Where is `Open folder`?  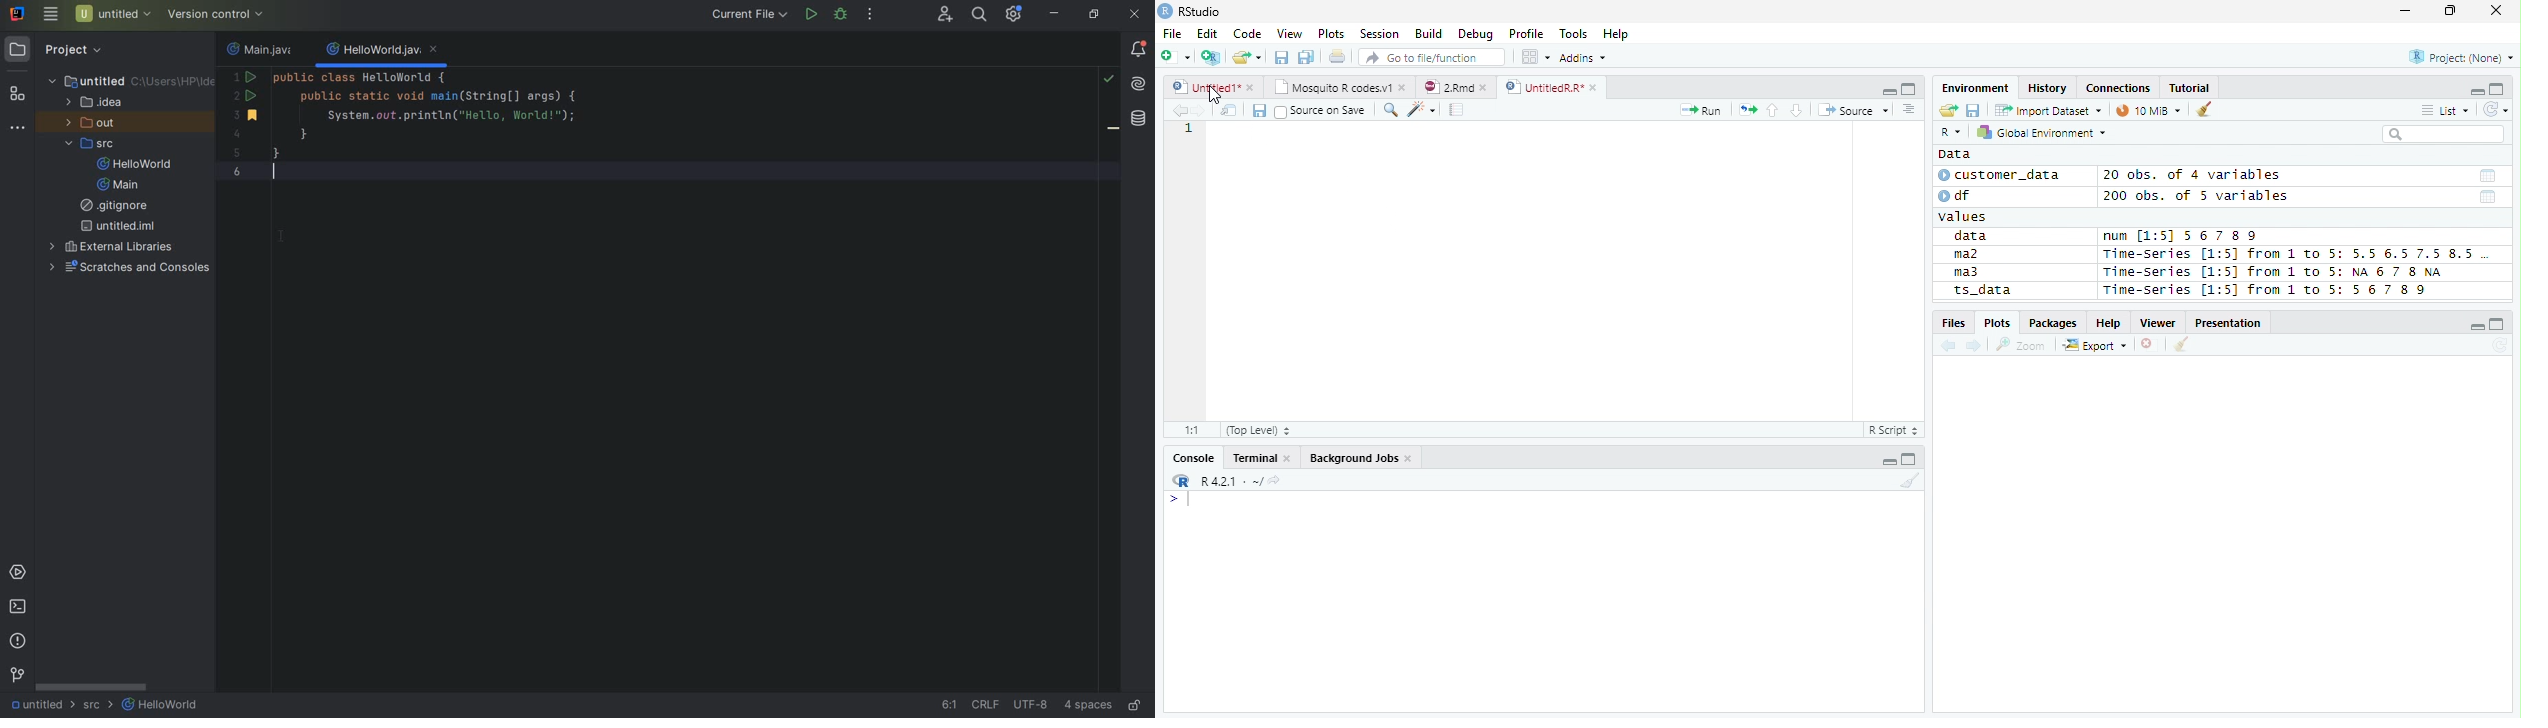
Open folder is located at coordinates (1946, 111).